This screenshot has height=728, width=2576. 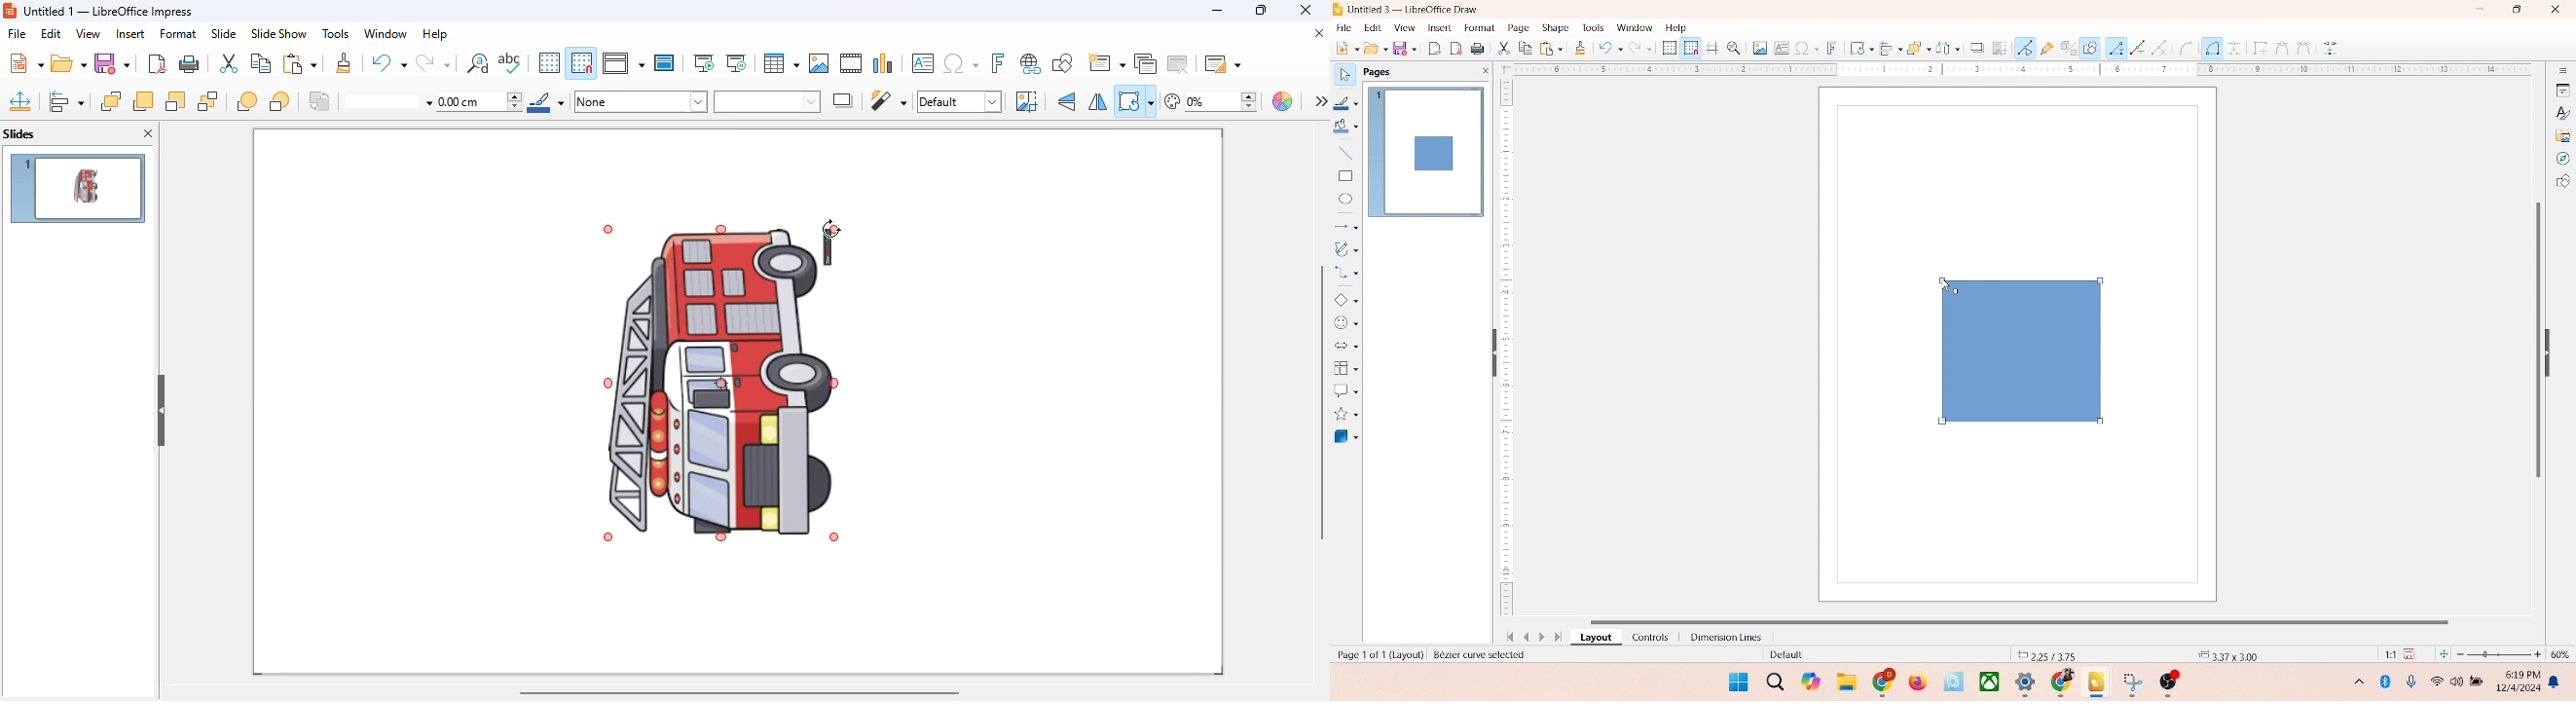 I want to click on undo, so click(x=387, y=61).